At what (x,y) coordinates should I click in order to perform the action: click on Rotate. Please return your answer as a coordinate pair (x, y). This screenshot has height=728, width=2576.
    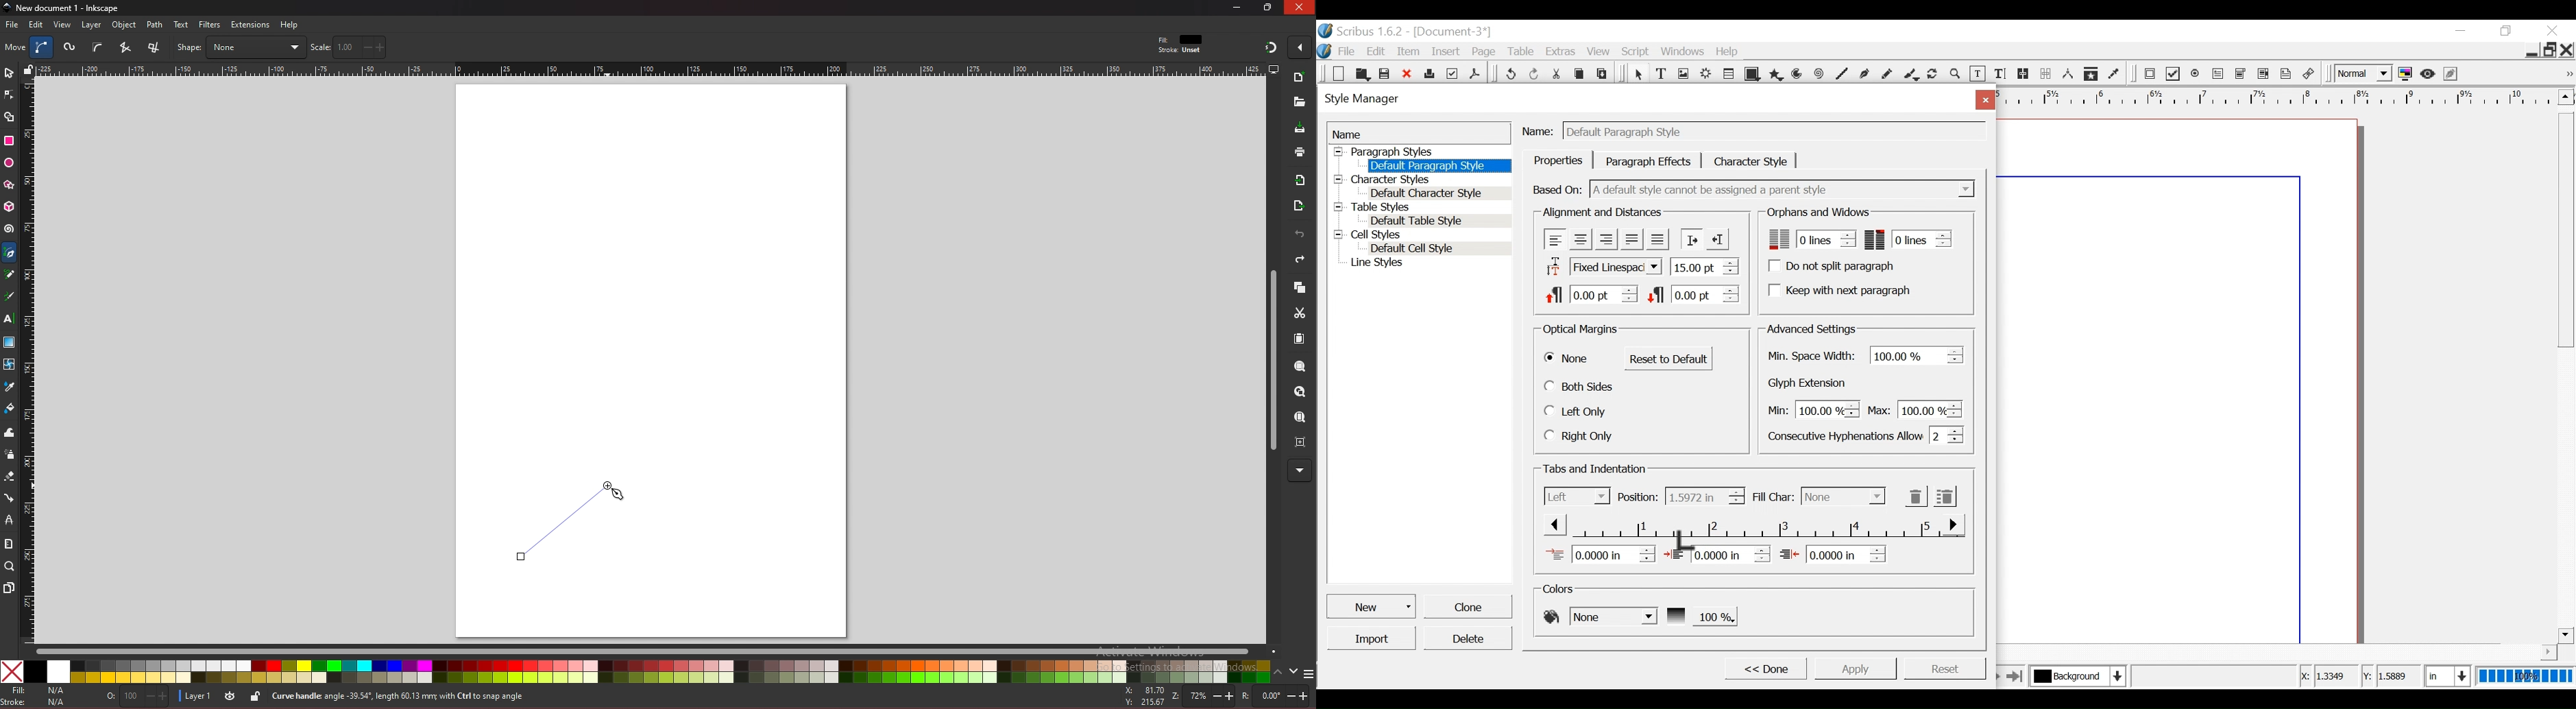
    Looking at the image, I should click on (1933, 75).